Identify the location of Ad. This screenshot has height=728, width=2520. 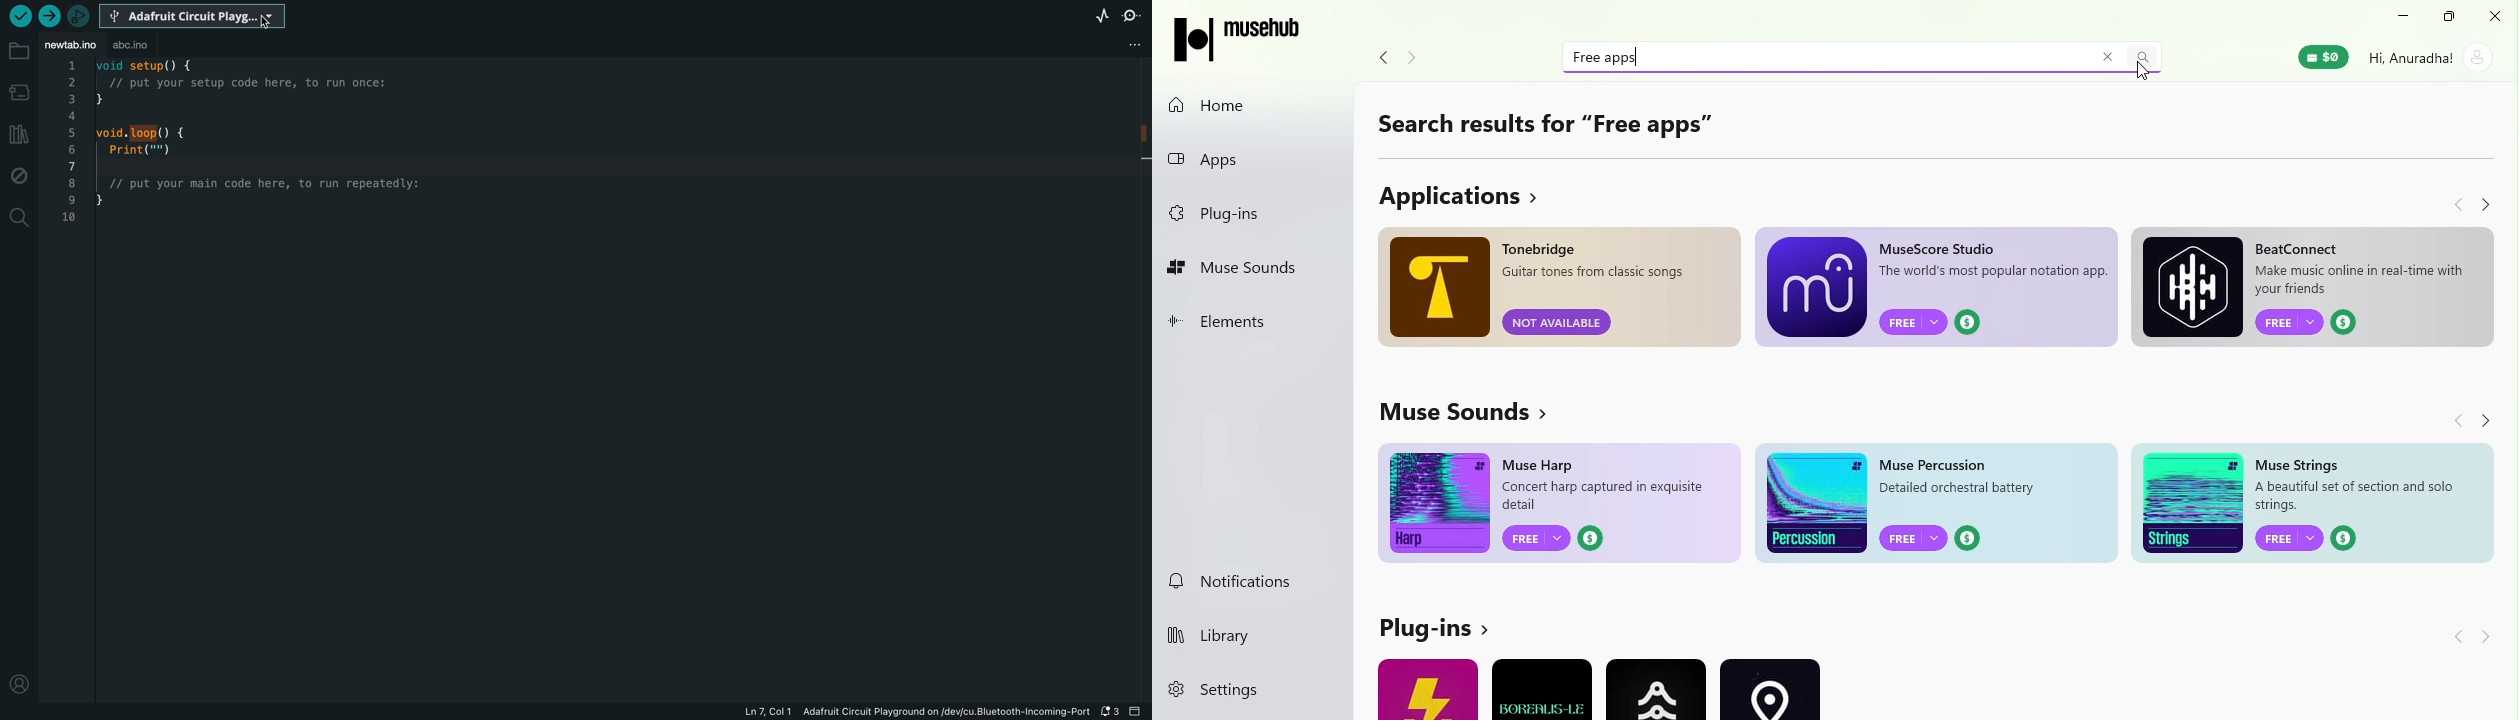
(2313, 502).